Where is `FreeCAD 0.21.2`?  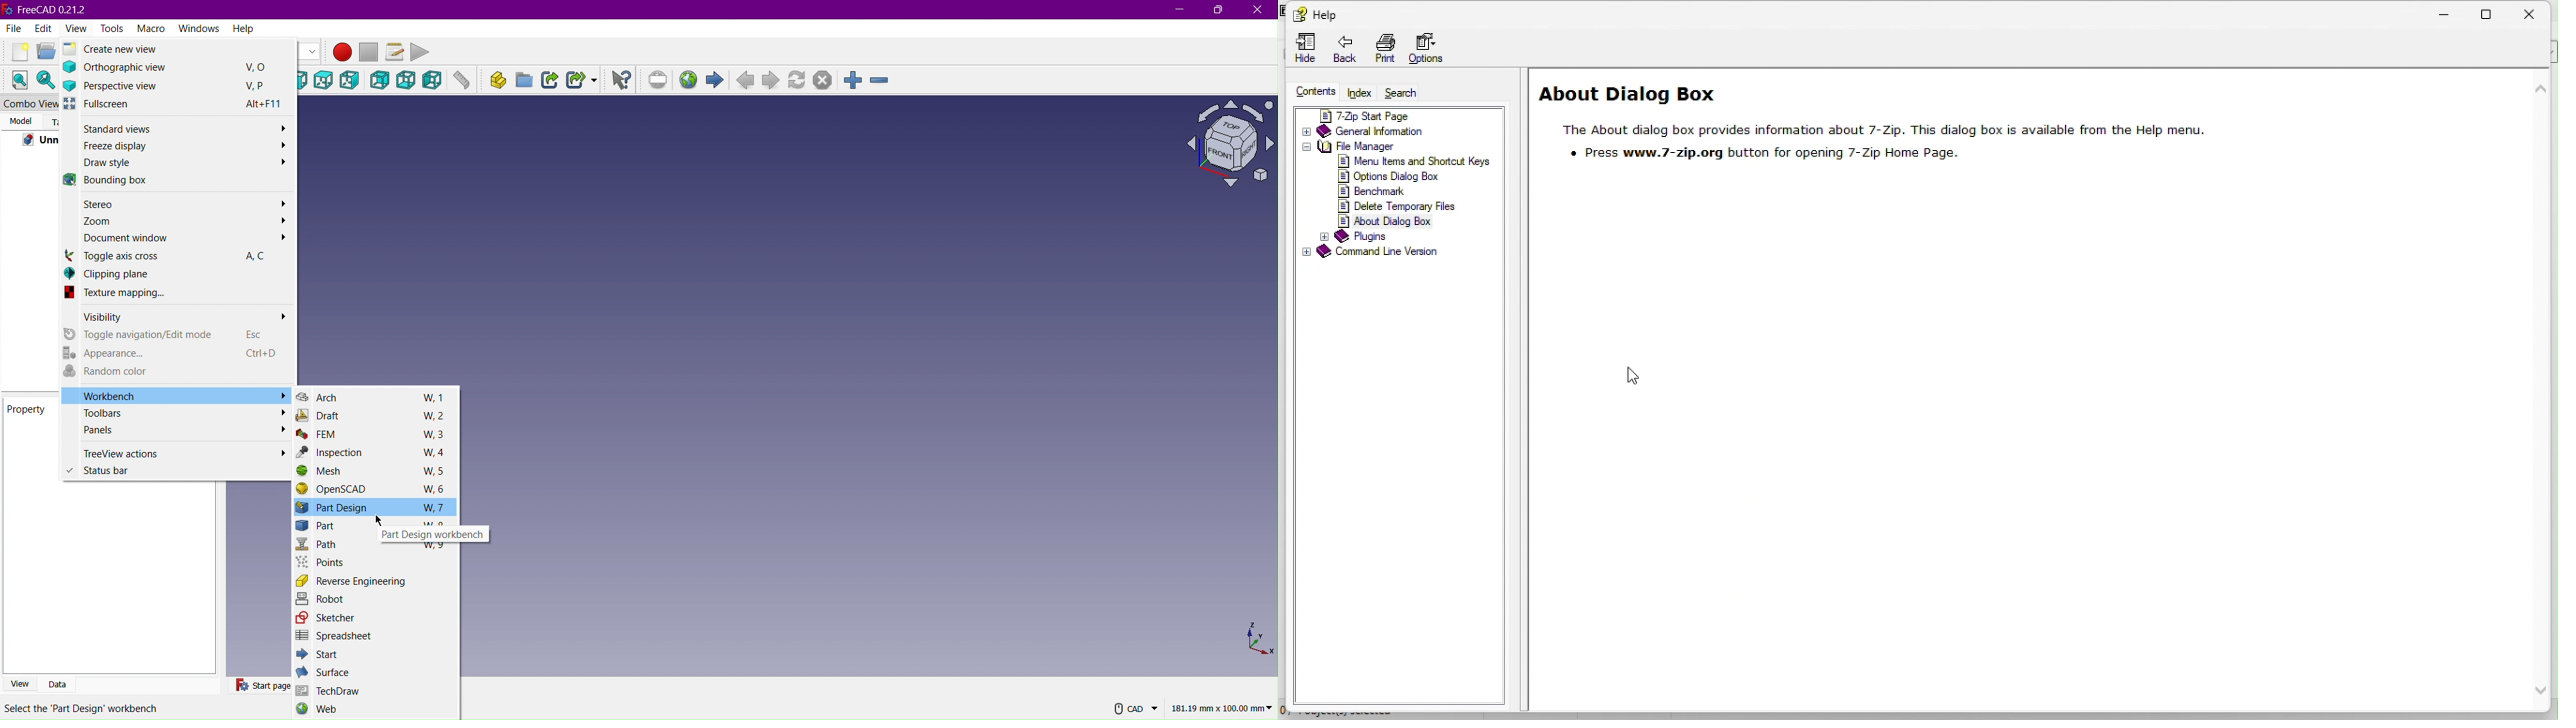 FreeCAD 0.21.2 is located at coordinates (49, 8).